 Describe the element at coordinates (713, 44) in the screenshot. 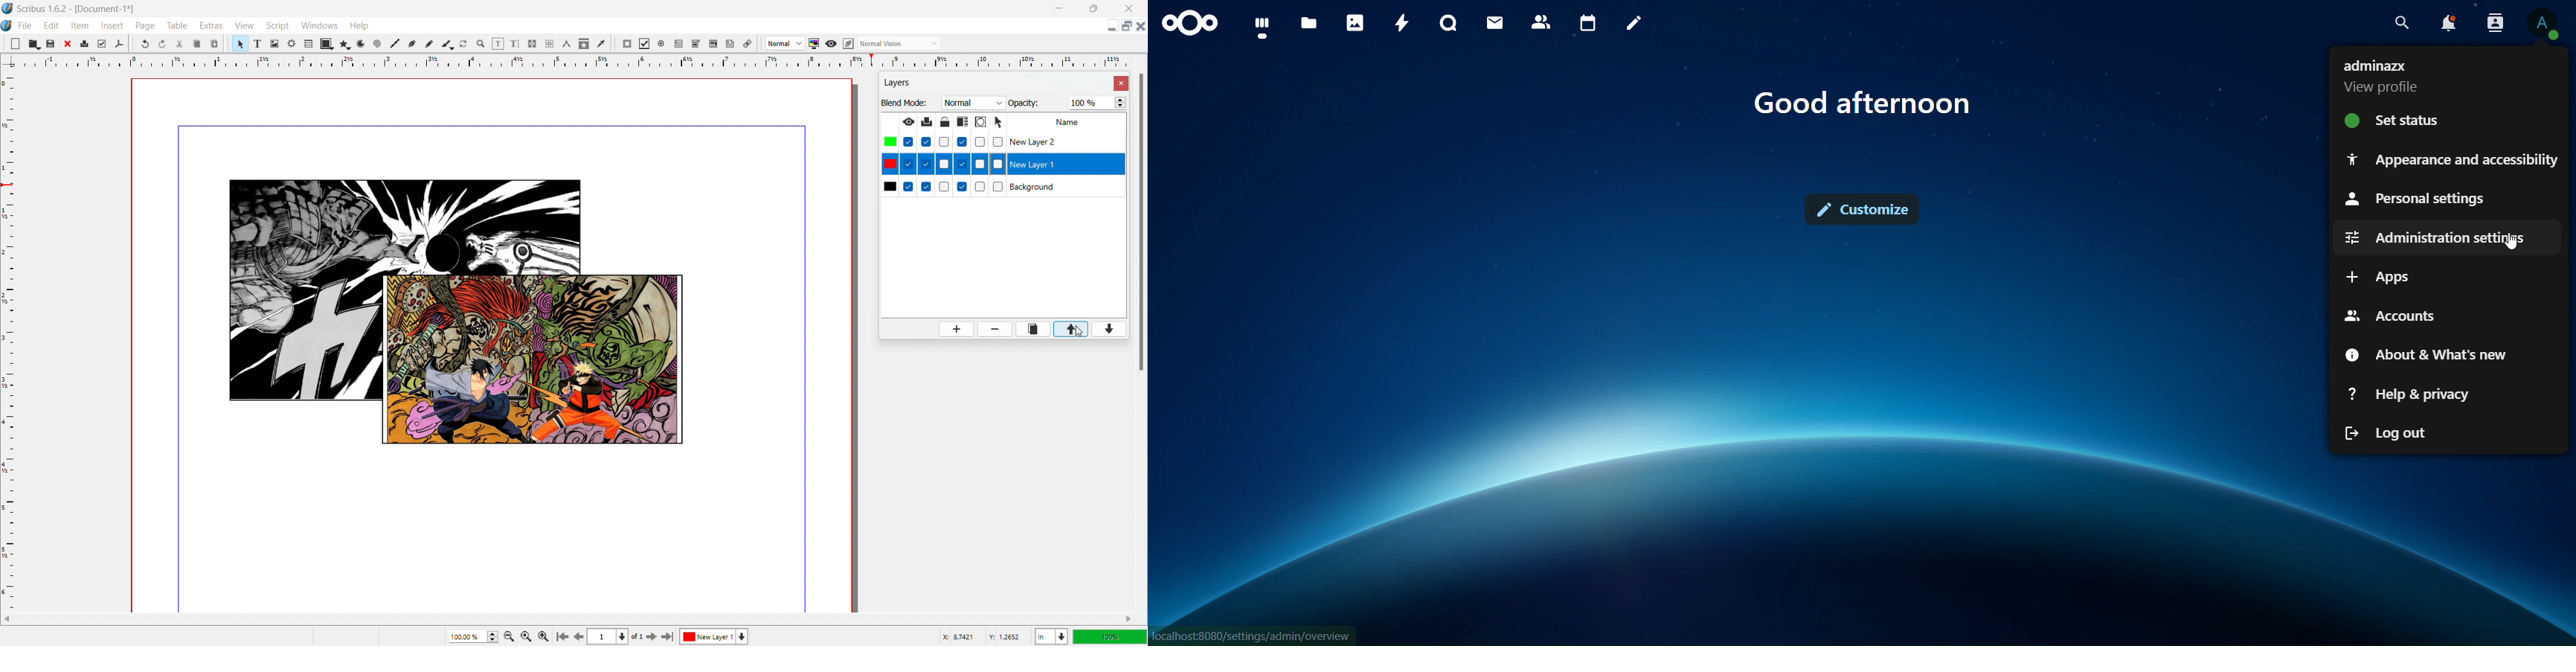

I see `pdf list box` at that location.